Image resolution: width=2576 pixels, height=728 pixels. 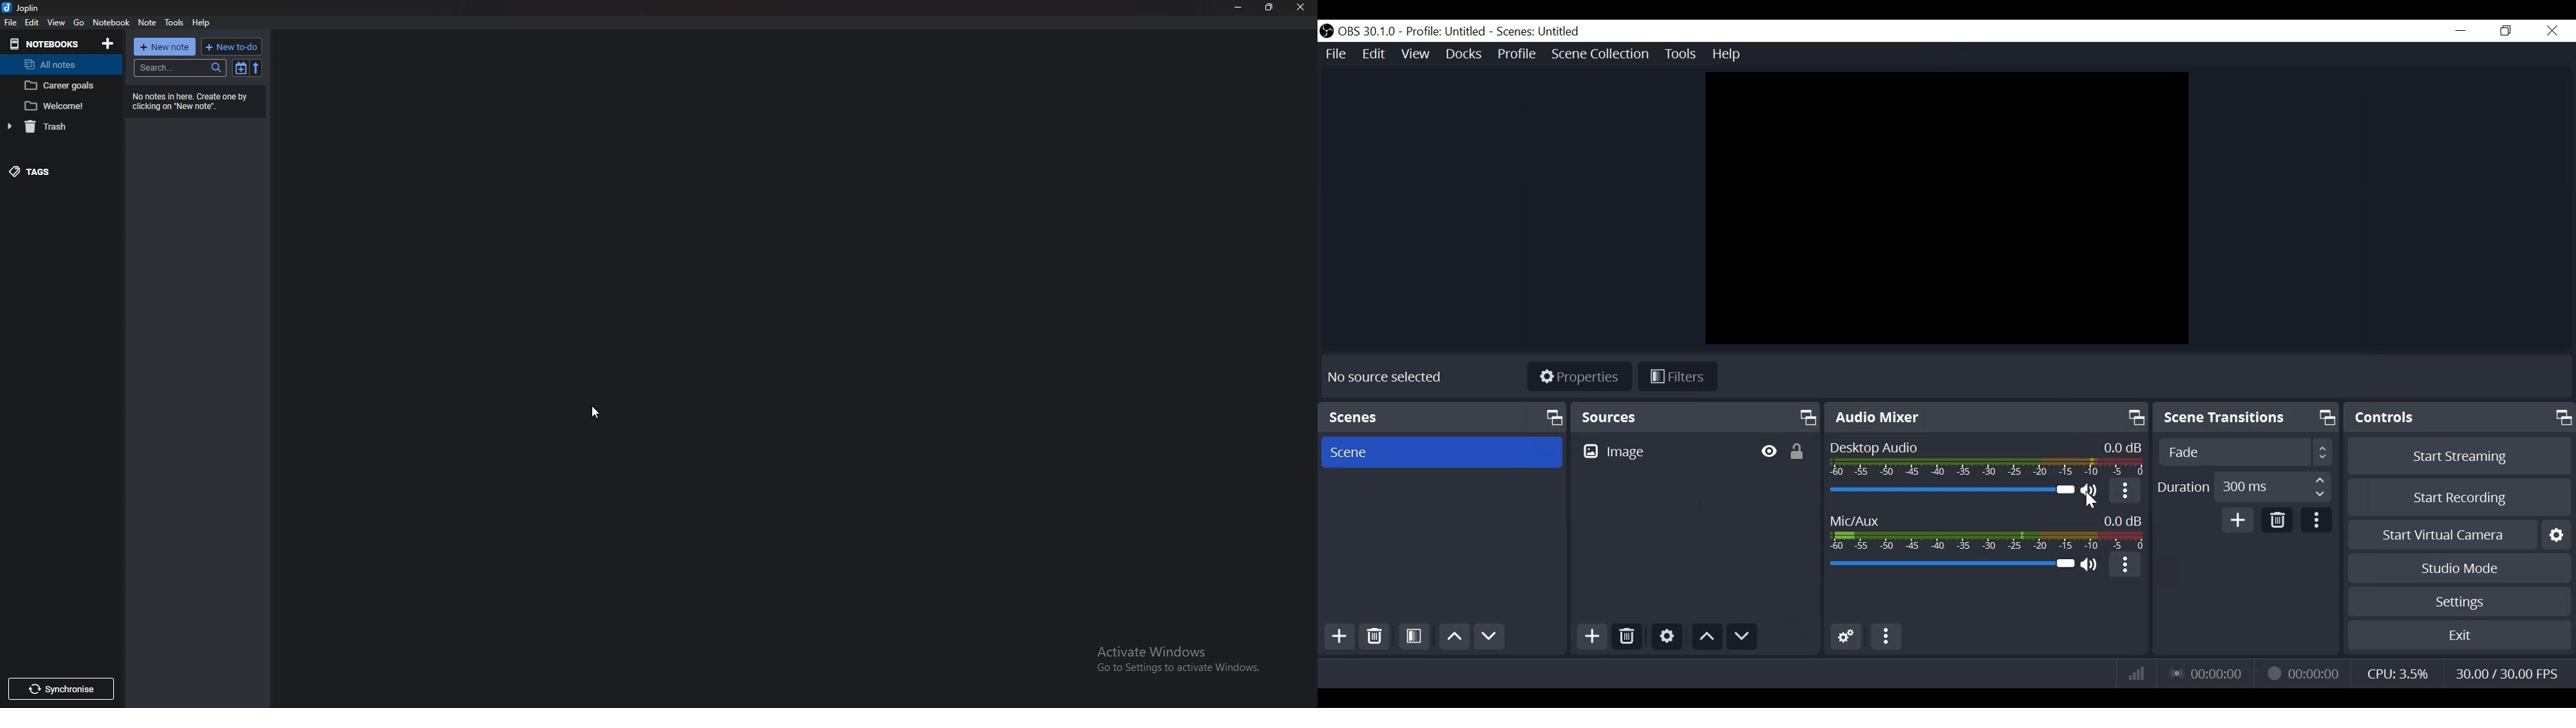 What do you see at coordinates (241, 68) in the screenshot?
I see `toggle sort order` at bounding box center [241, 68].